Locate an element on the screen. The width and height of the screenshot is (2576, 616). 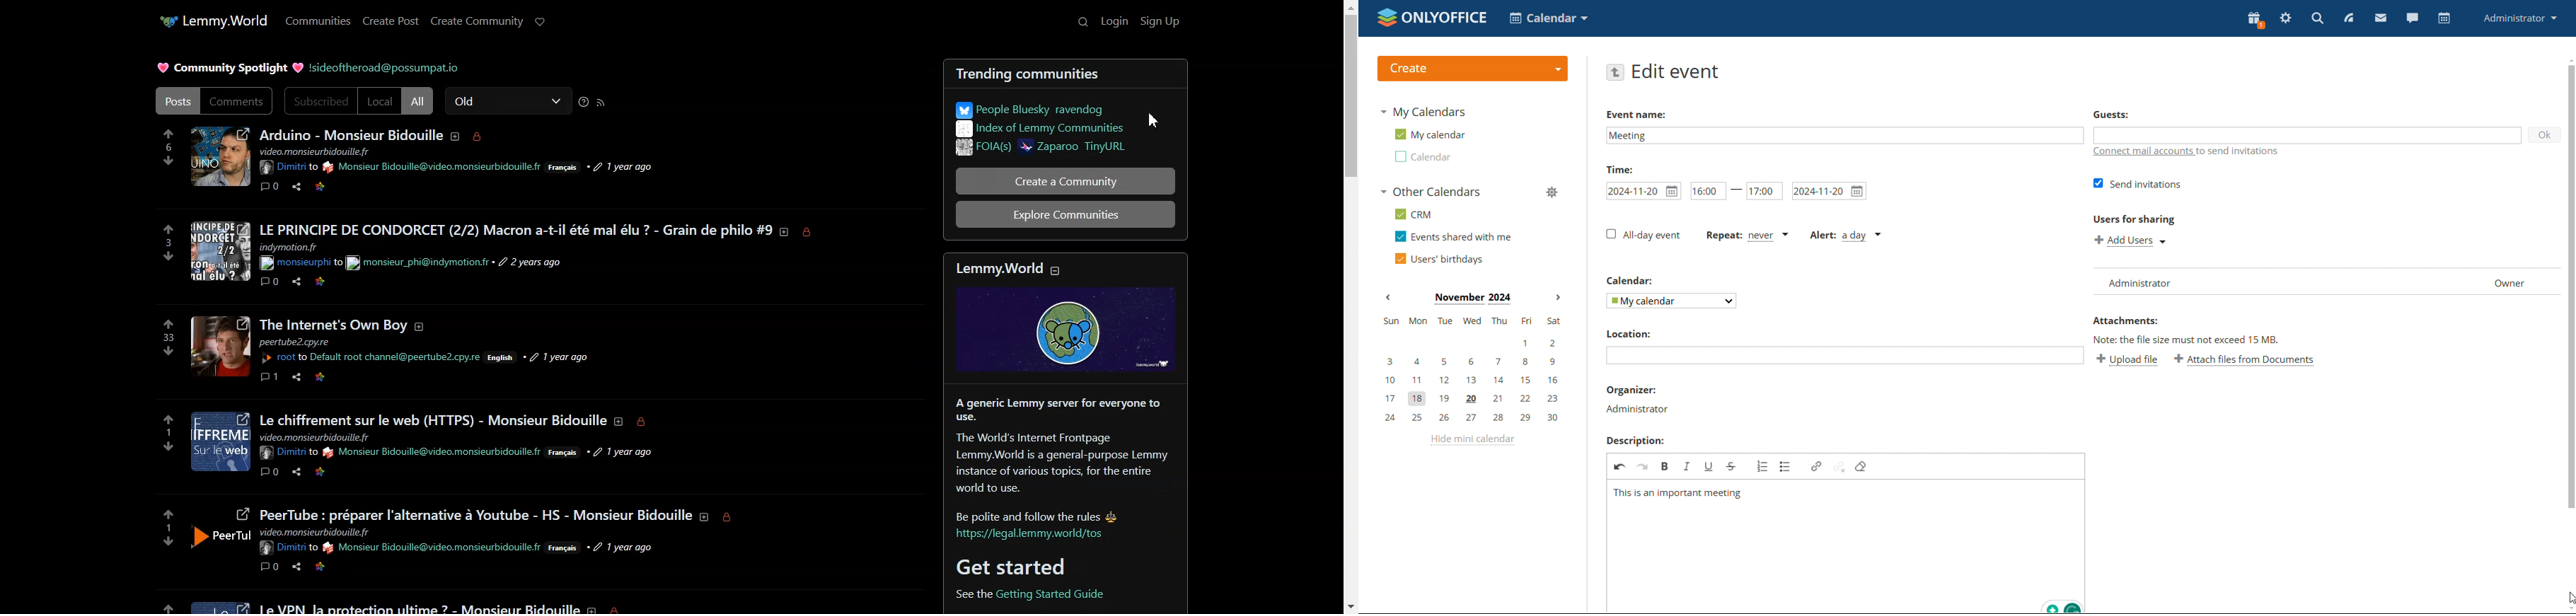
other calendars is located at coordinates (1430, 192).